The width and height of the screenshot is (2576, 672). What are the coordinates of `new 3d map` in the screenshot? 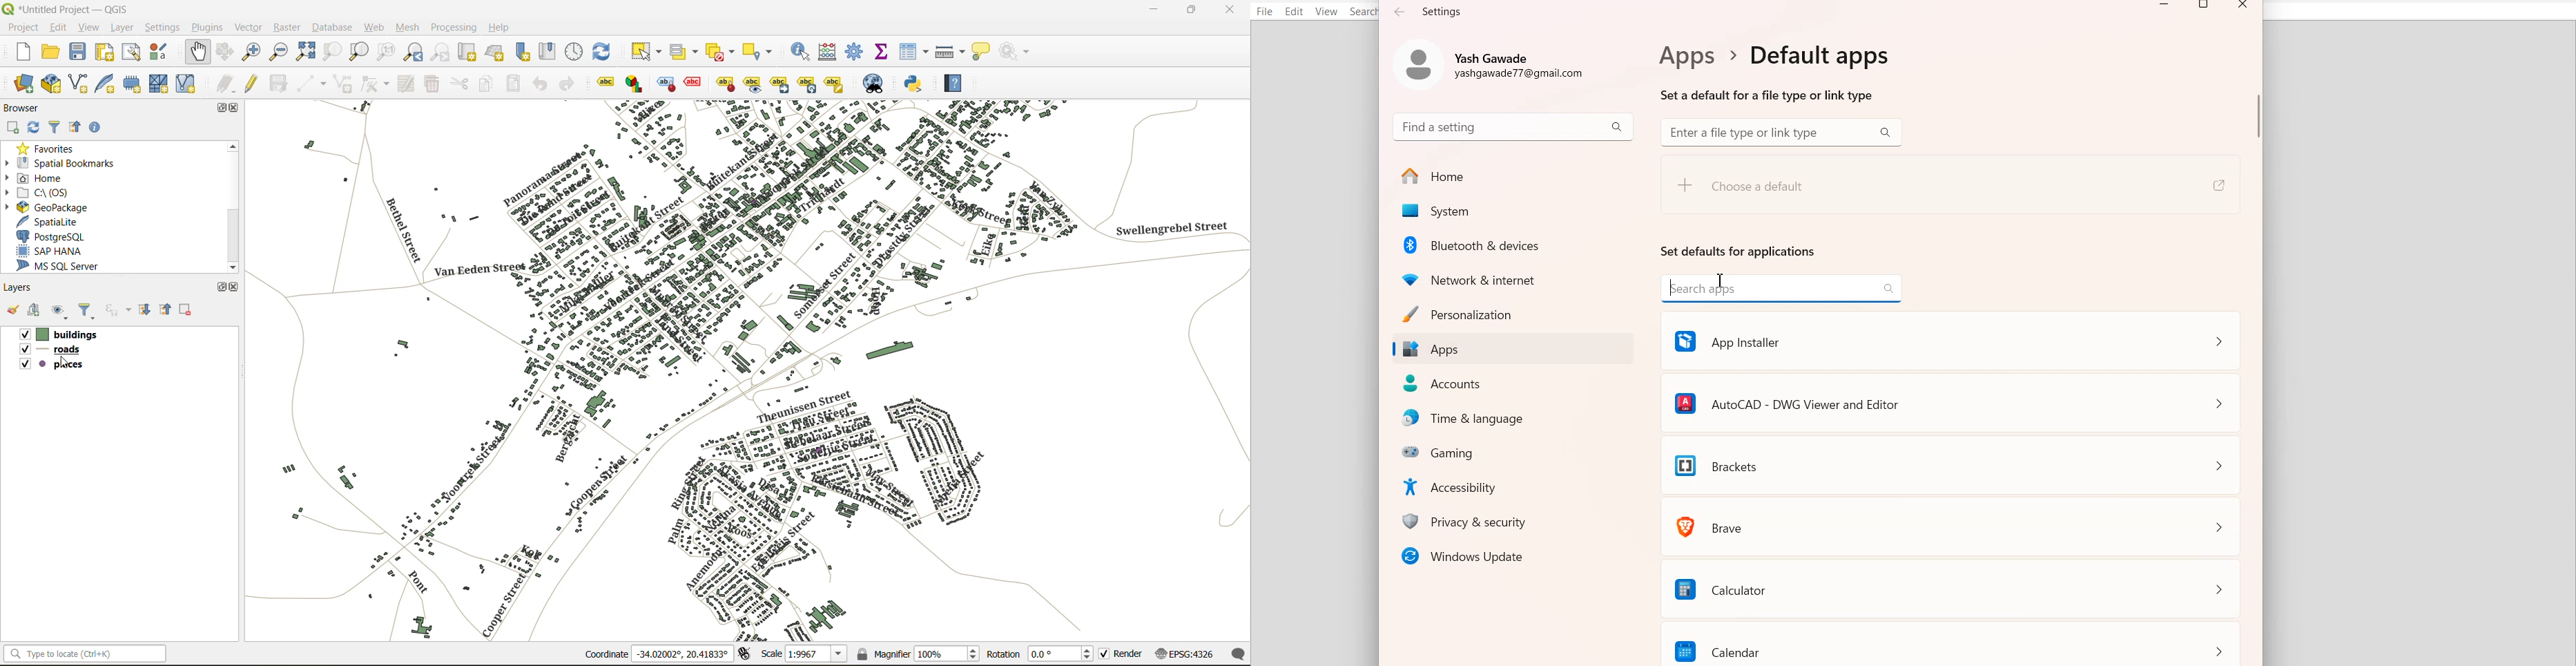 It's located at (493, 52).